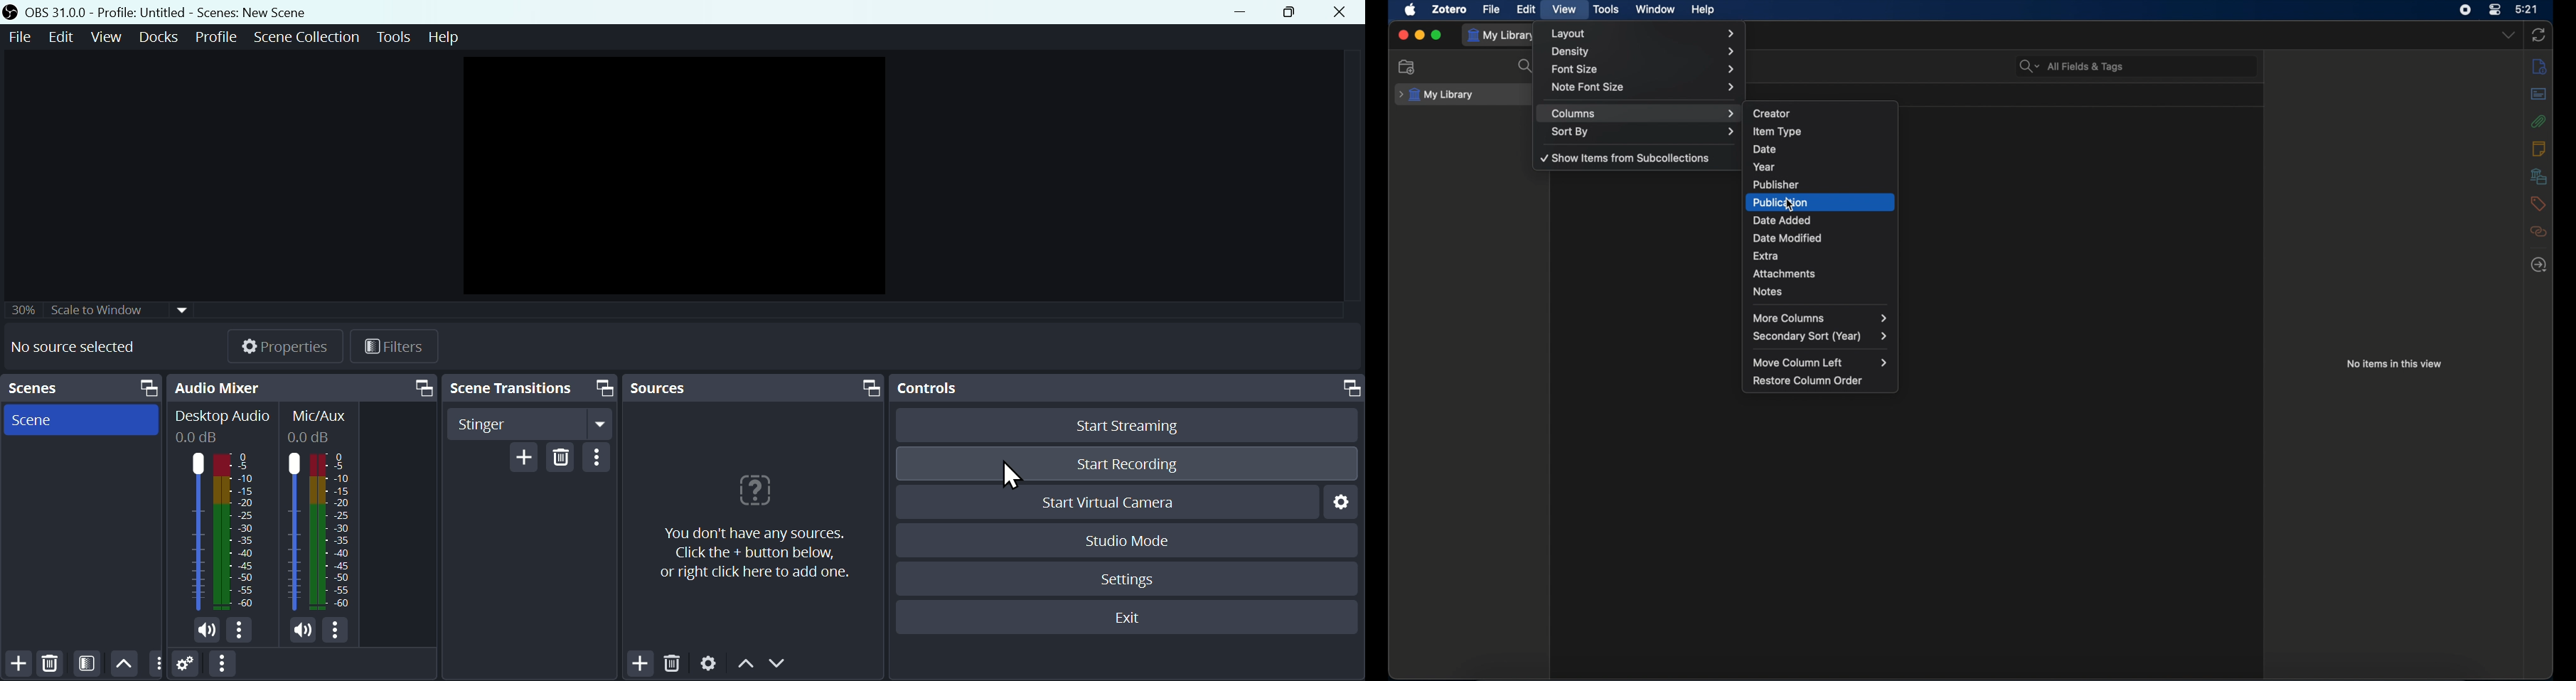 This screenshot has width=2576, height=700. Describe the element at coordinates (123, 663) in the screenshot. I see `up` at that location.